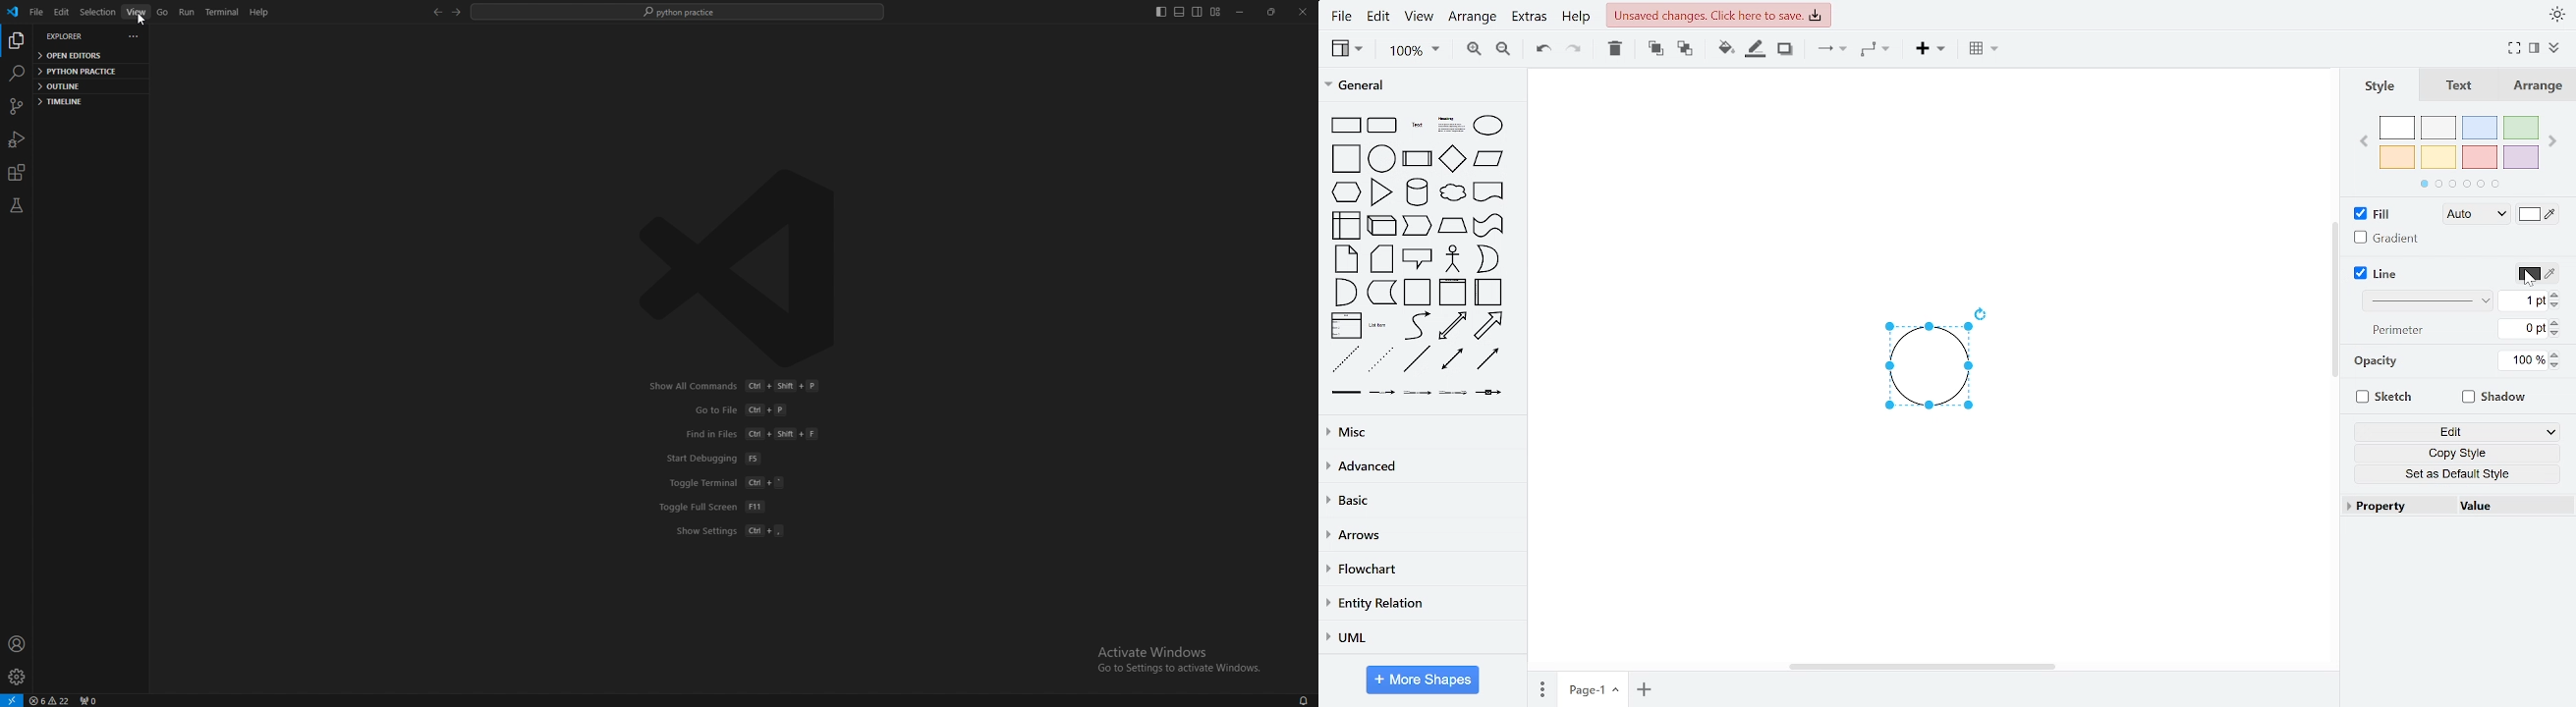 The width and height of the screenshot is (2576, 728). I want to click on toggle secondary sidebar, so click(1197, 12).